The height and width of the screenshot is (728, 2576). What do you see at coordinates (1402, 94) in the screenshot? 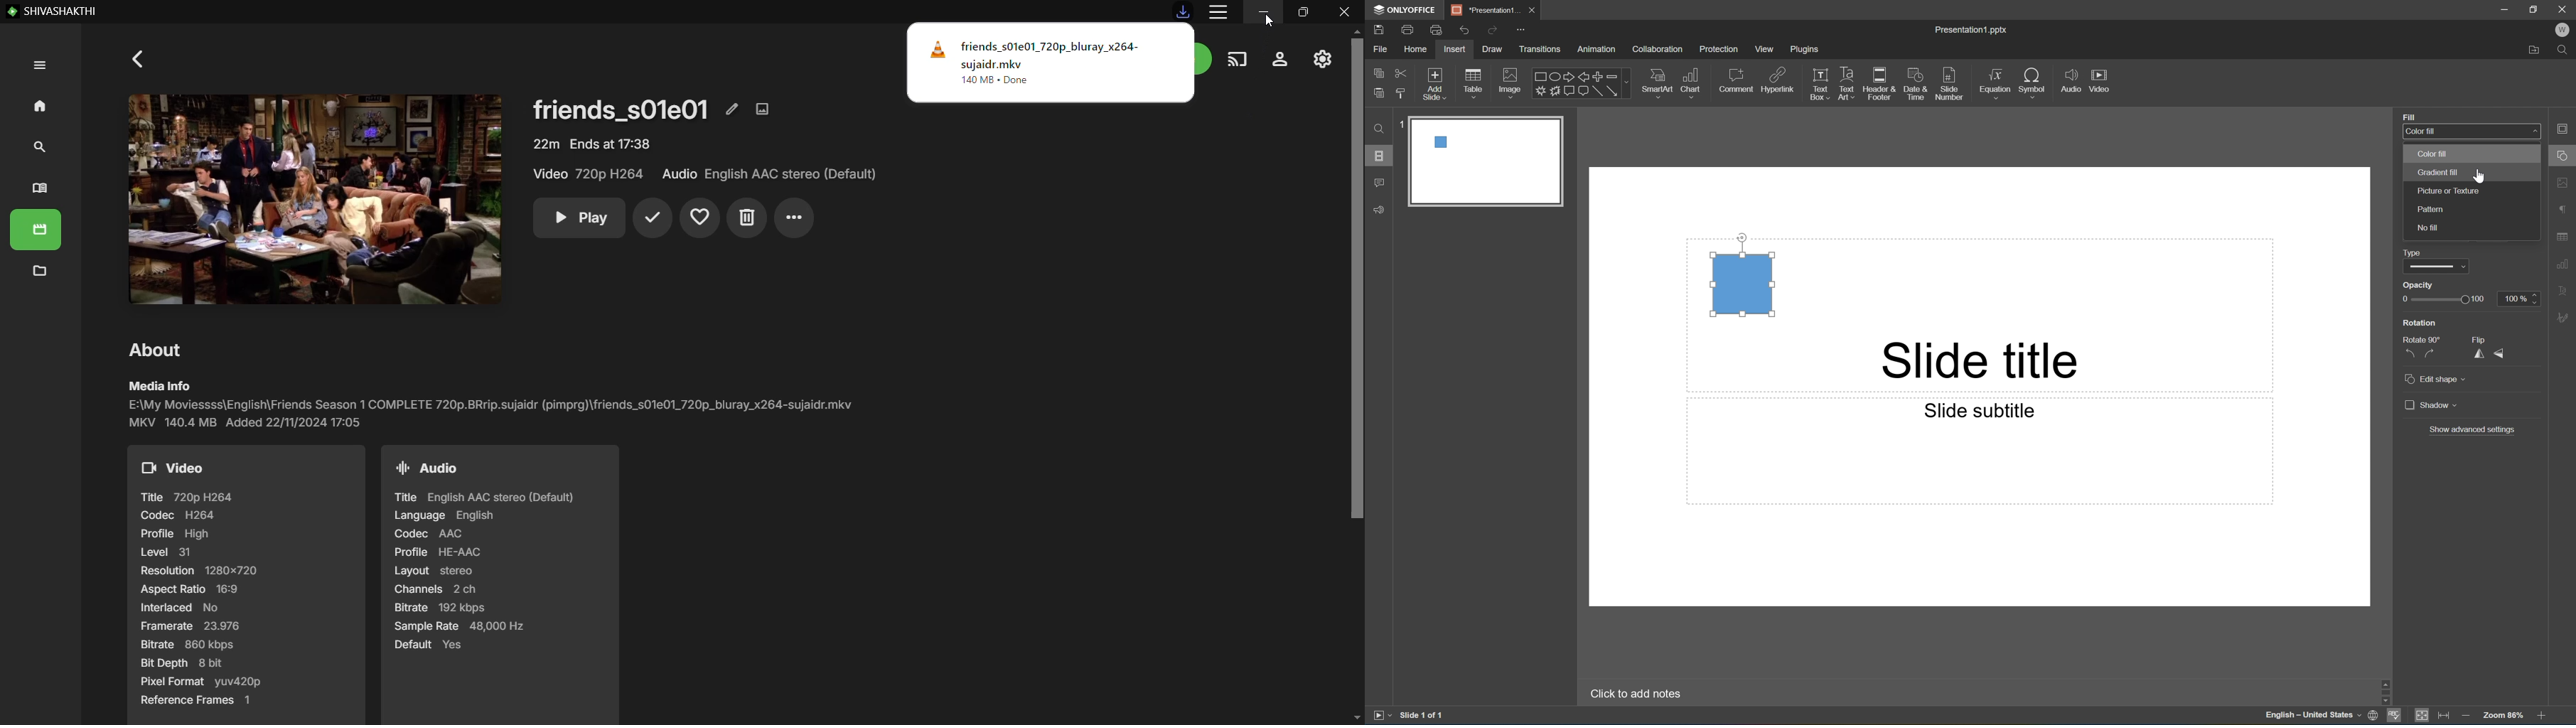
I see `Copy style` at bounding box center [1402, 94].